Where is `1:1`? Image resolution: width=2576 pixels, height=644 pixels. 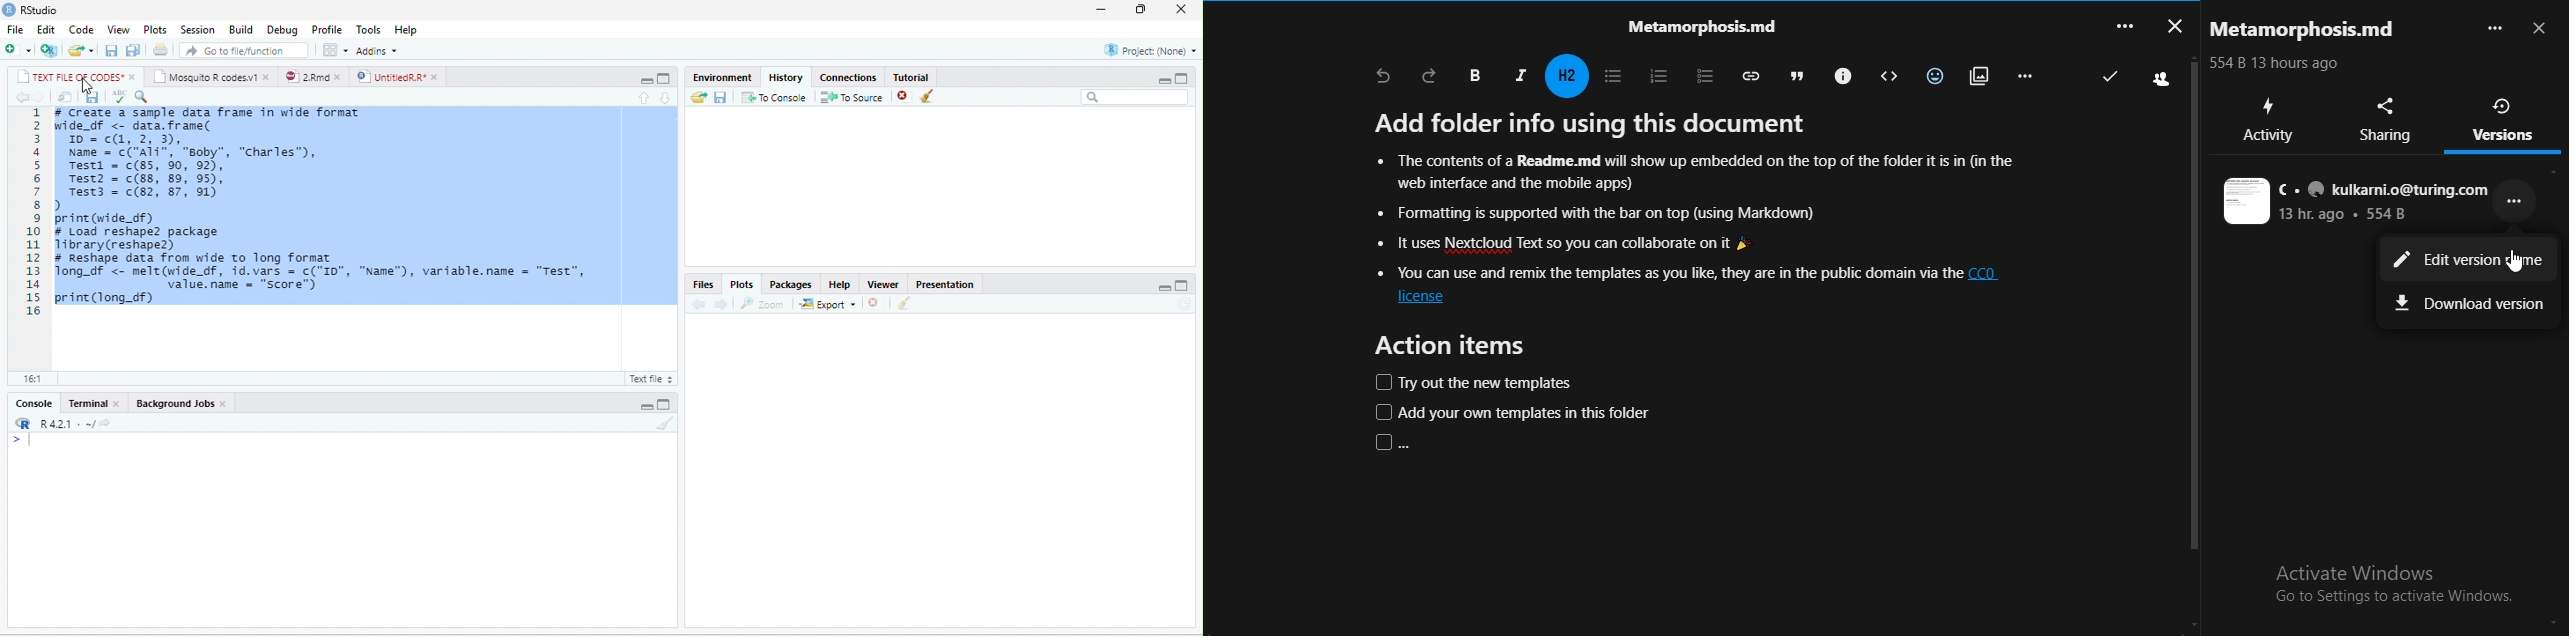
1:1 is located at coordinates (31, 379).